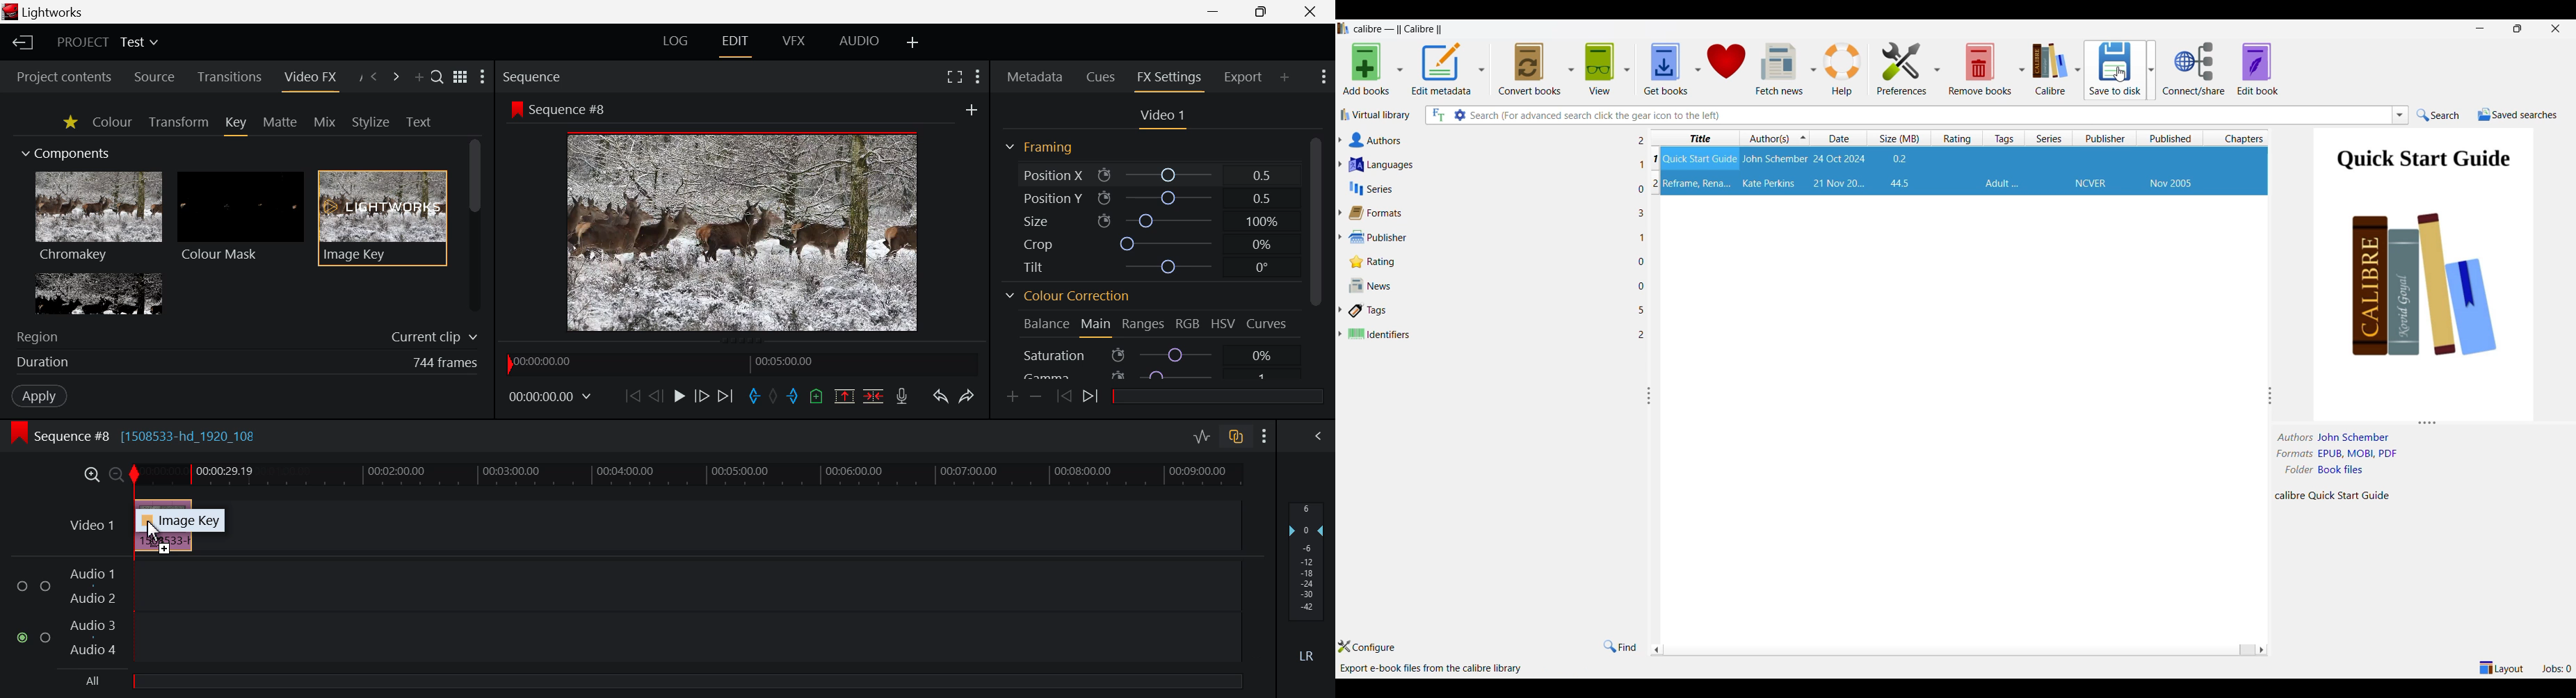  Describe the element at coordinates (971, 111) in the screenshot. I see `add` at that location.